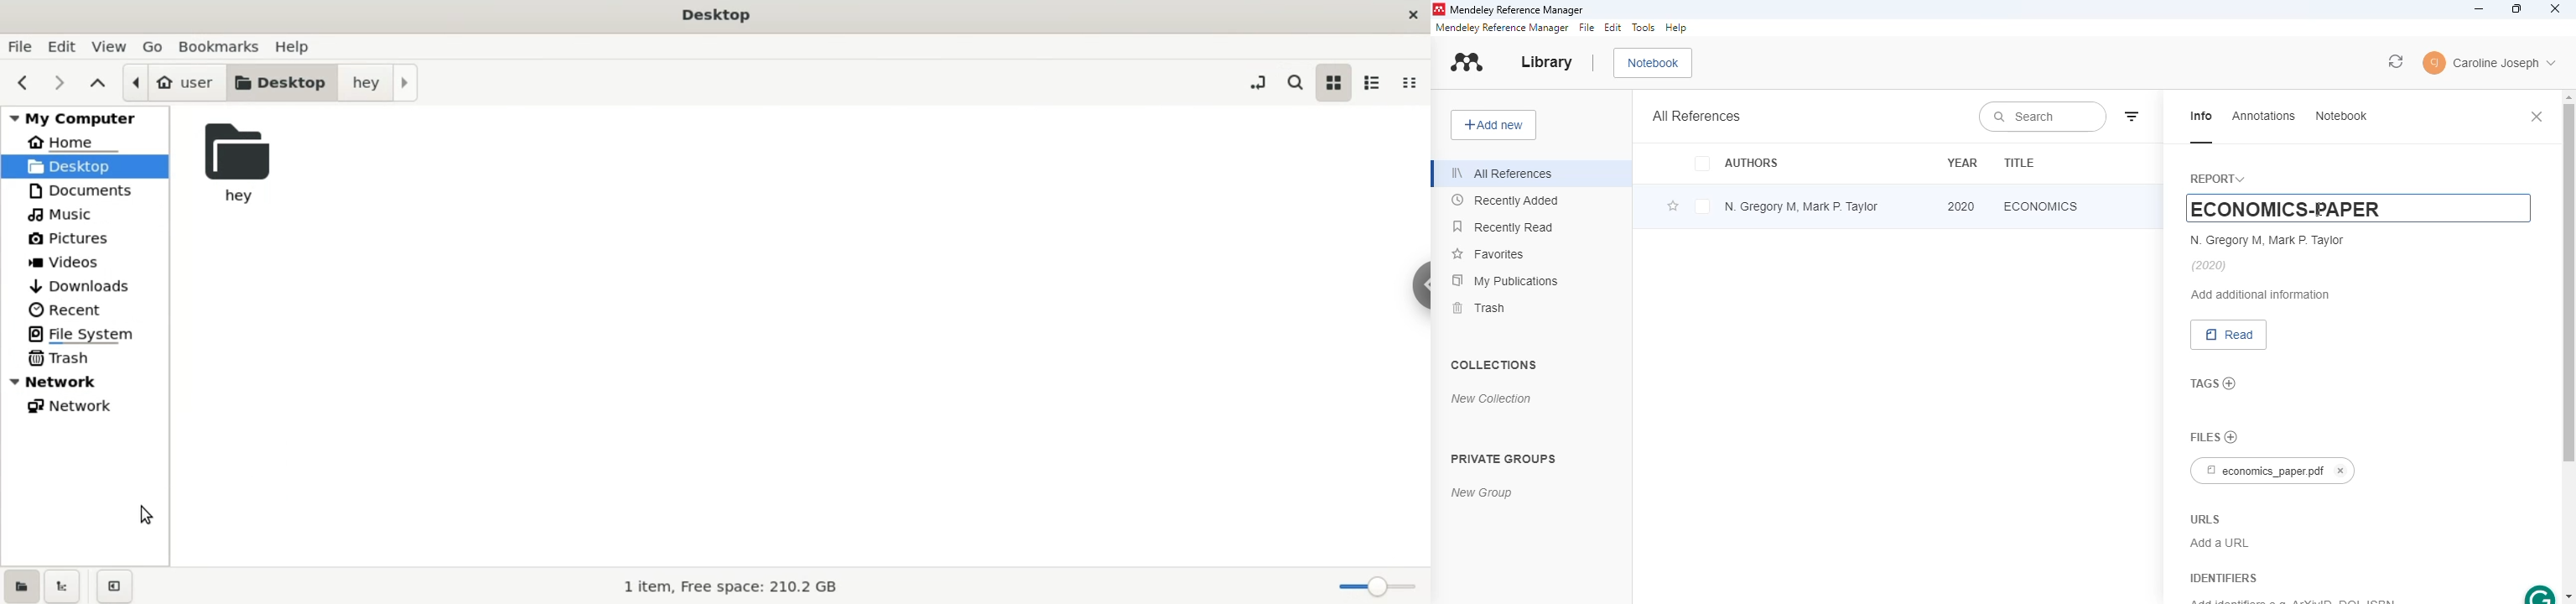 Image resolution: width=2576 pixels, height=616 pixels. I want to click on maximize, so click(2516, 9).